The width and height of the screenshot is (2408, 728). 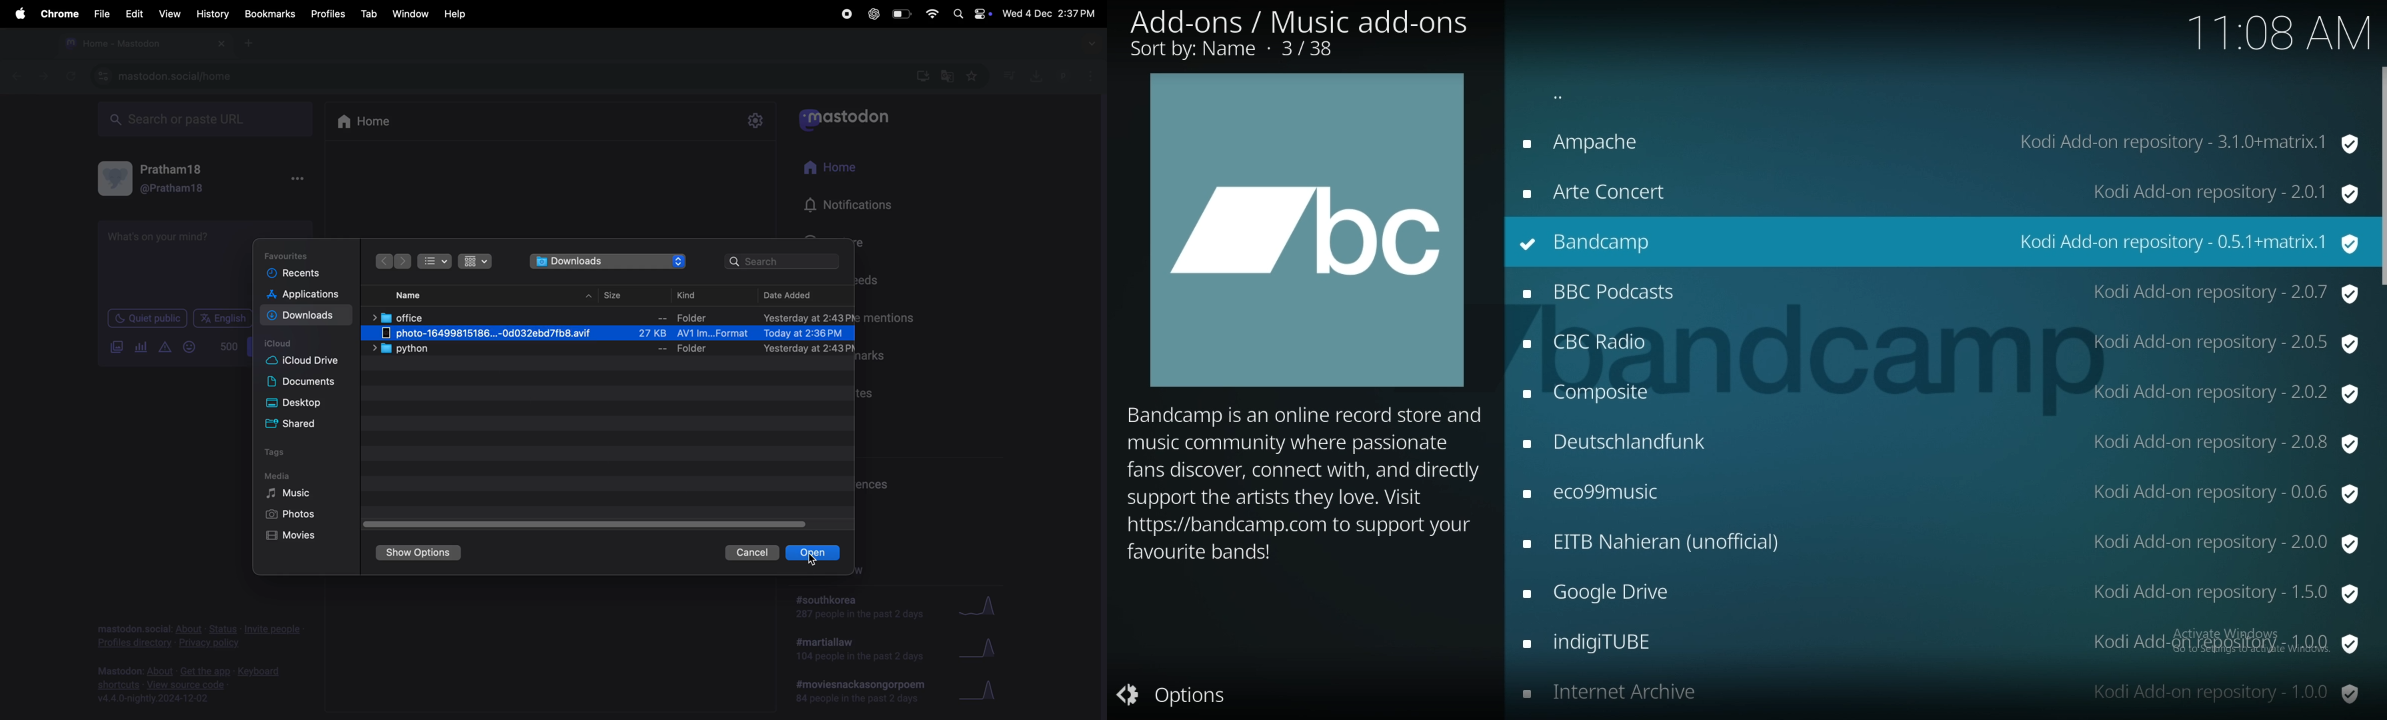 I want to click on cancel, so click(x=752, y=552).